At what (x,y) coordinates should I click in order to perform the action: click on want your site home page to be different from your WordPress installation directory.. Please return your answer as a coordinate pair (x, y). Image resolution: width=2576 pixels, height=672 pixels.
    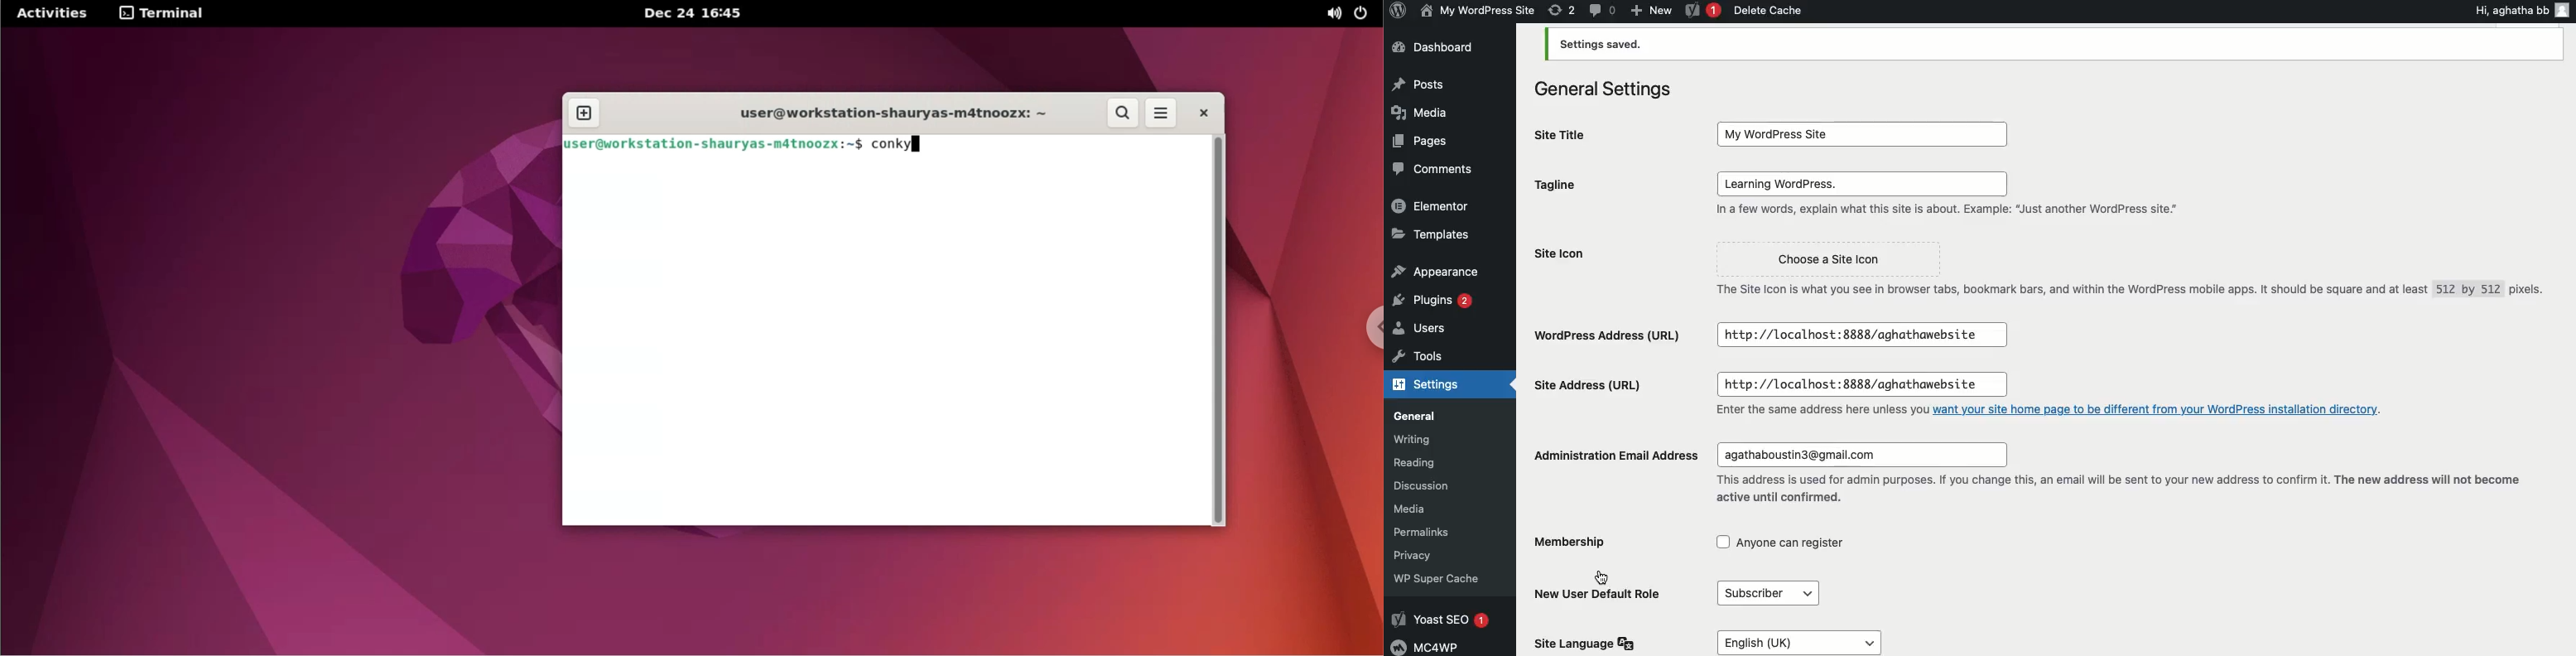
    Looking at the image, I should click on (2161, 410).